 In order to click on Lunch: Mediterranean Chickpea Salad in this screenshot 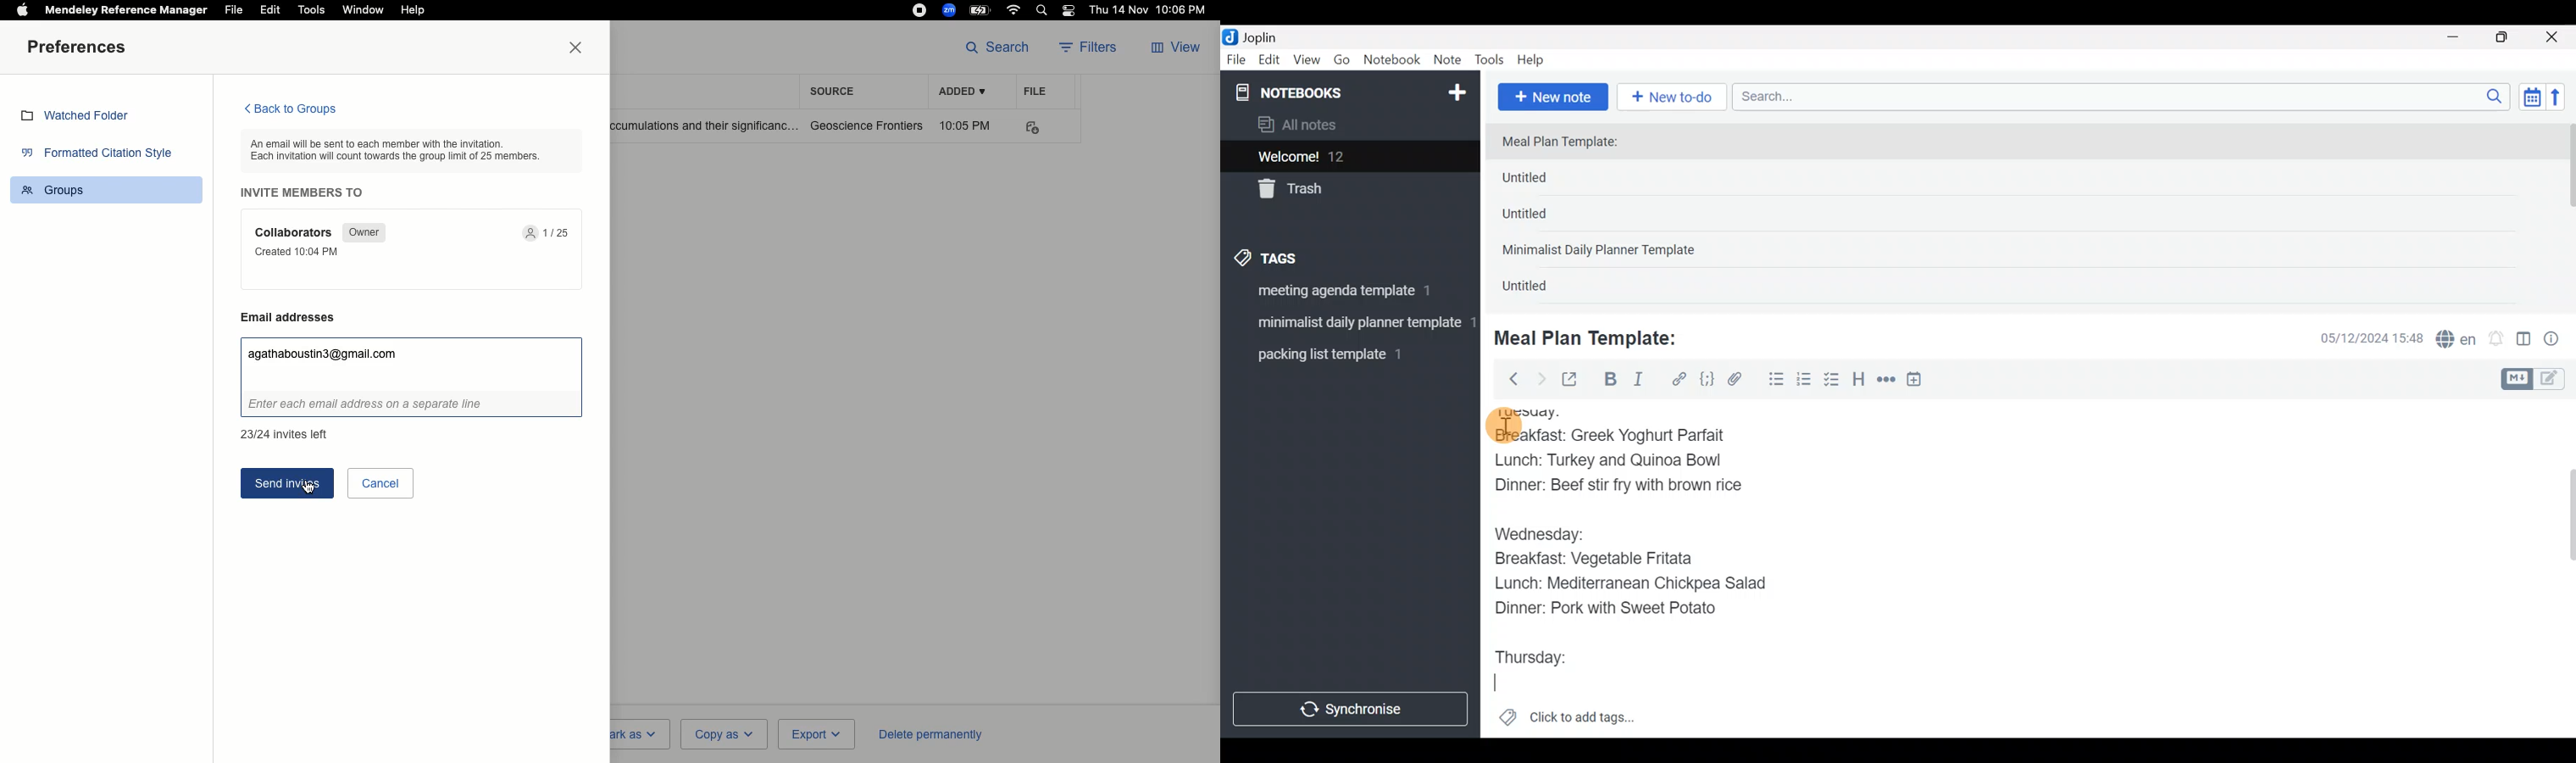, I will do `click(1637, 585)`.